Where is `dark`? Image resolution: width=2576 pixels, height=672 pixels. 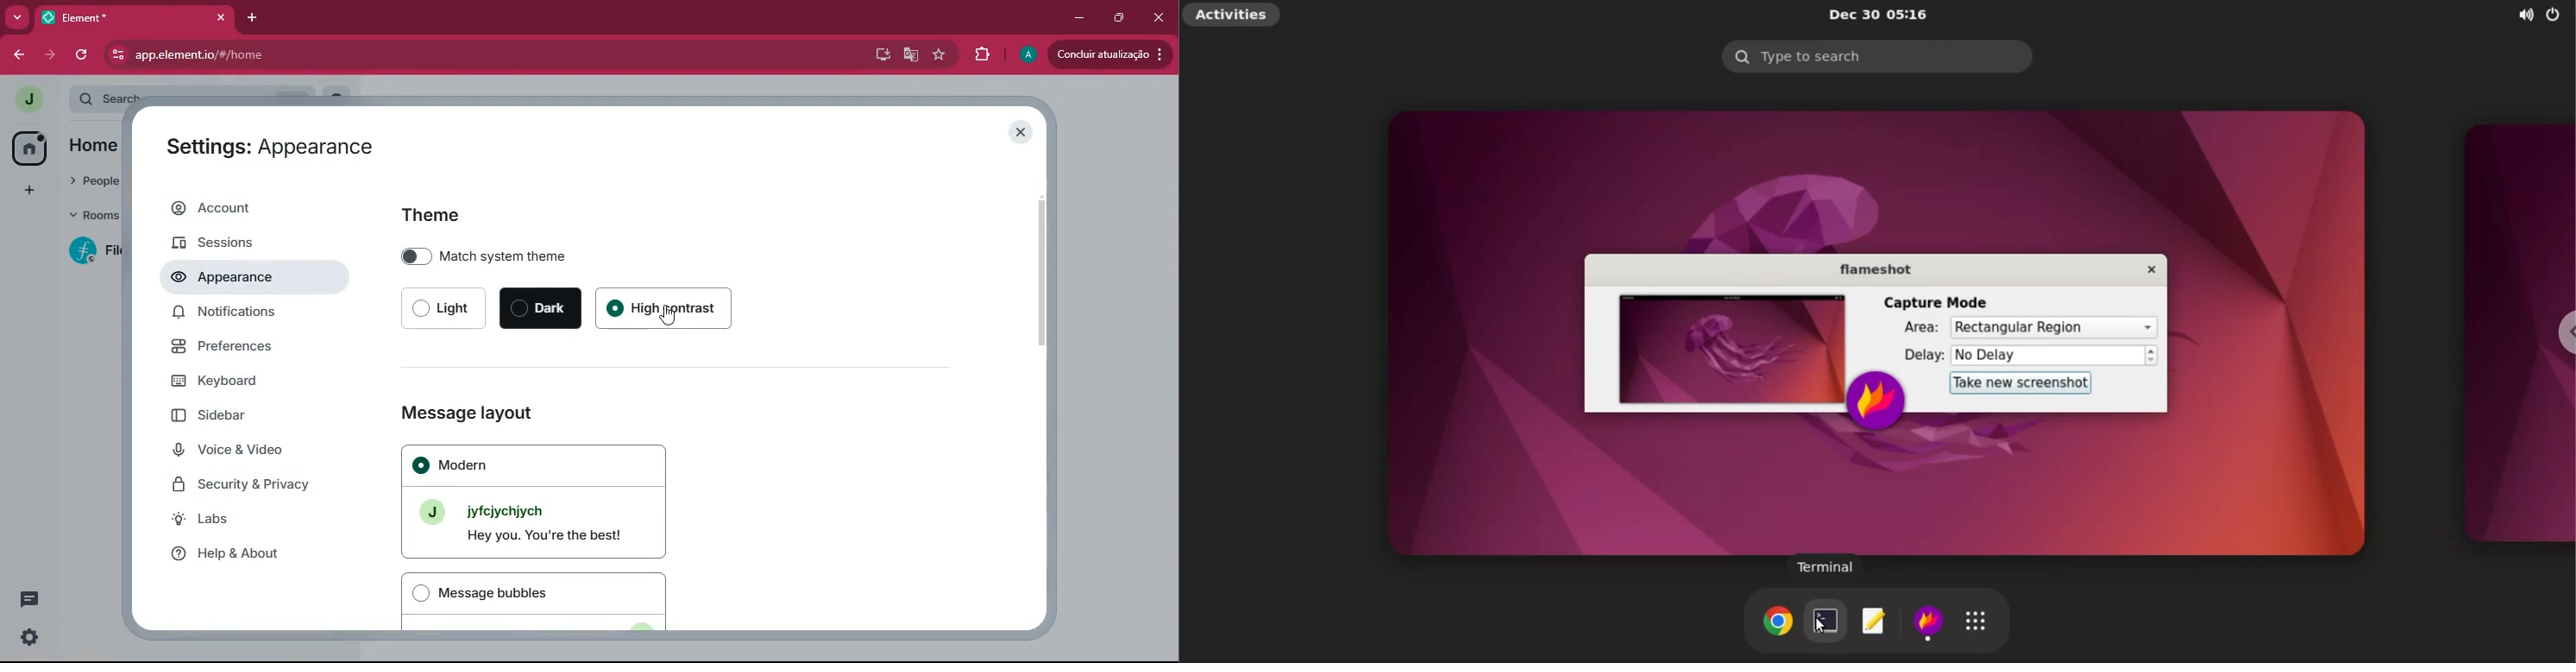 dark is located at coordinates (543, 309).